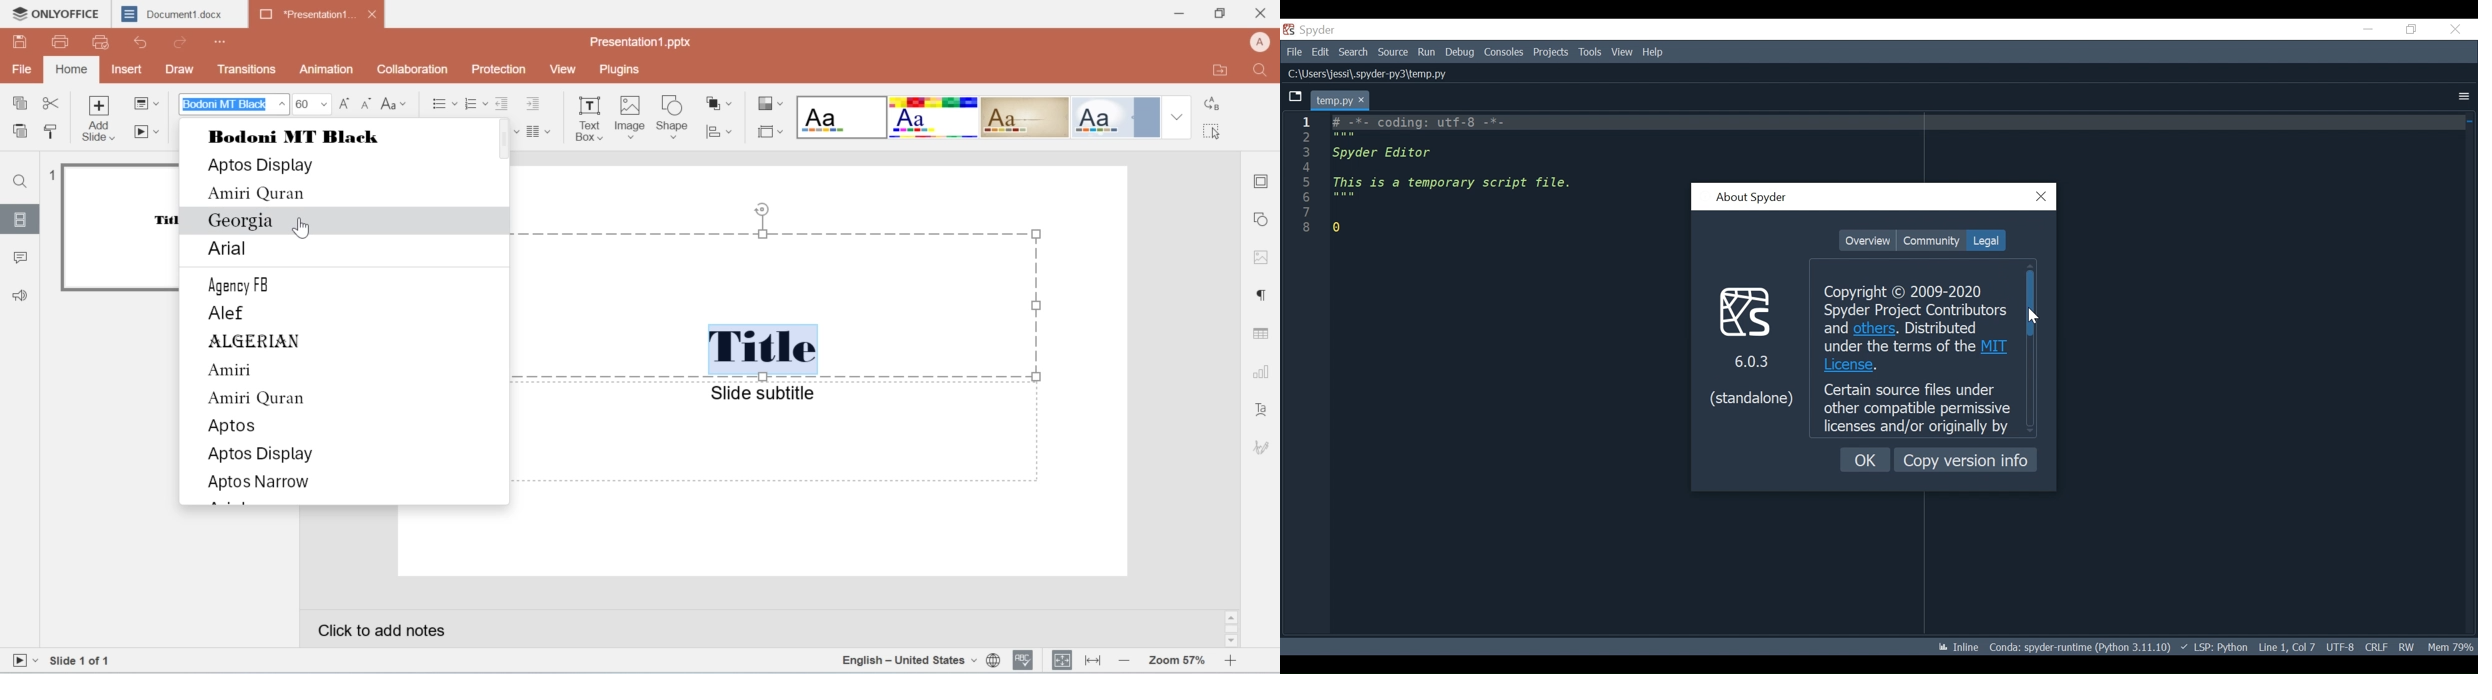 The image size is (2492, 700). What do you see at coordinates (149, 133) in the screenshot?
I see `play` at bounding box center [149, 133].